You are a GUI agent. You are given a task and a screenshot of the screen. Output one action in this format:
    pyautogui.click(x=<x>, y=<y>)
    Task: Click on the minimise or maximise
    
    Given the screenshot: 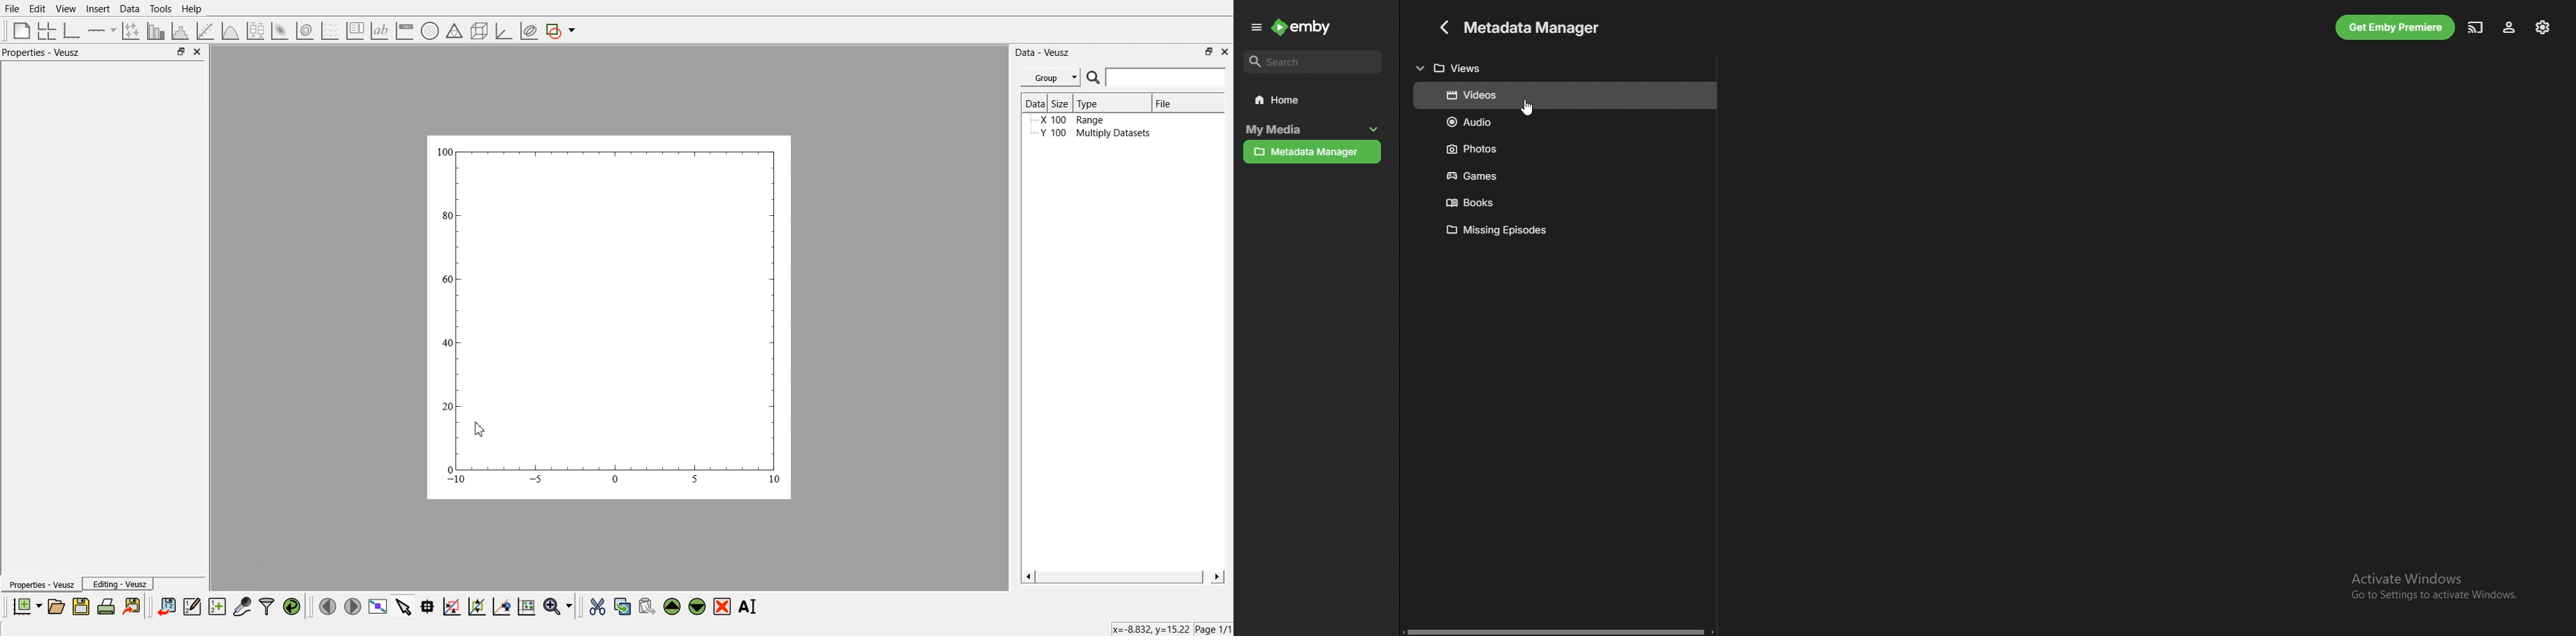 What is the action you would take?
    pyautogui.click(x=181, y=52)
    